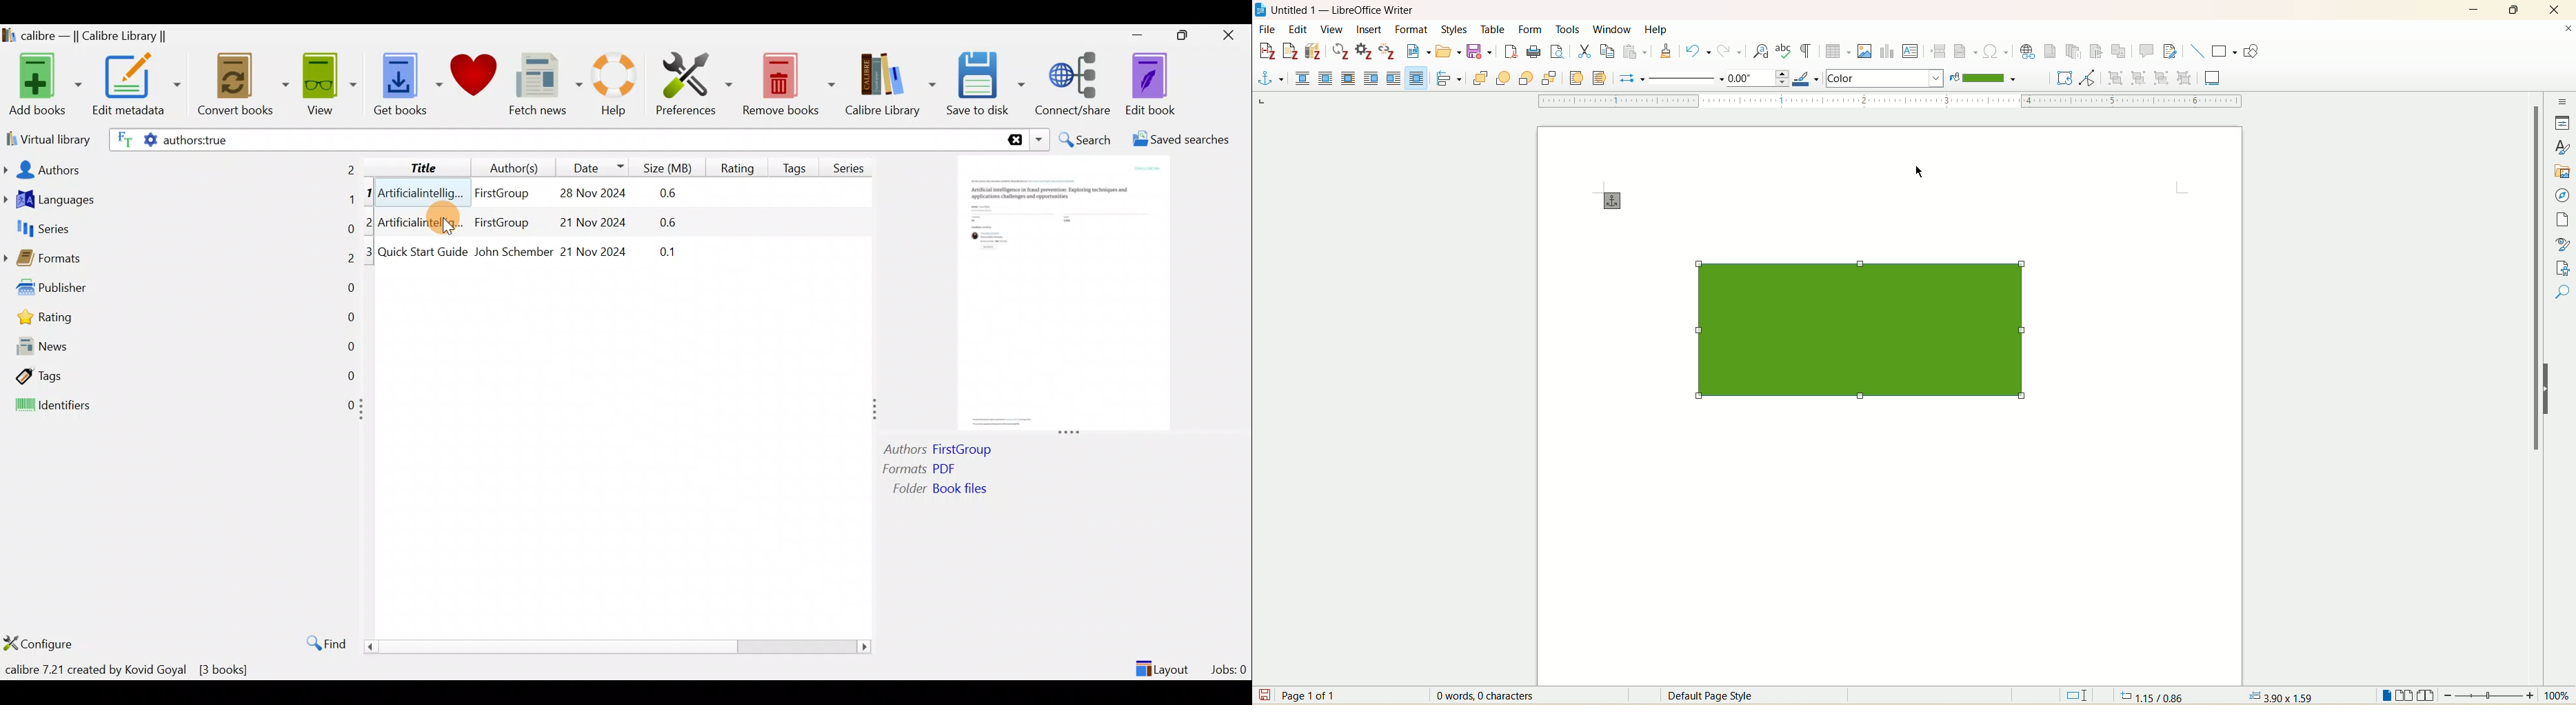 This screenshot has width=2576, height=728. What do you see at coordinates (2428, 697) in the screenshot?
I see `book view` at bounding box center [2428, 697].